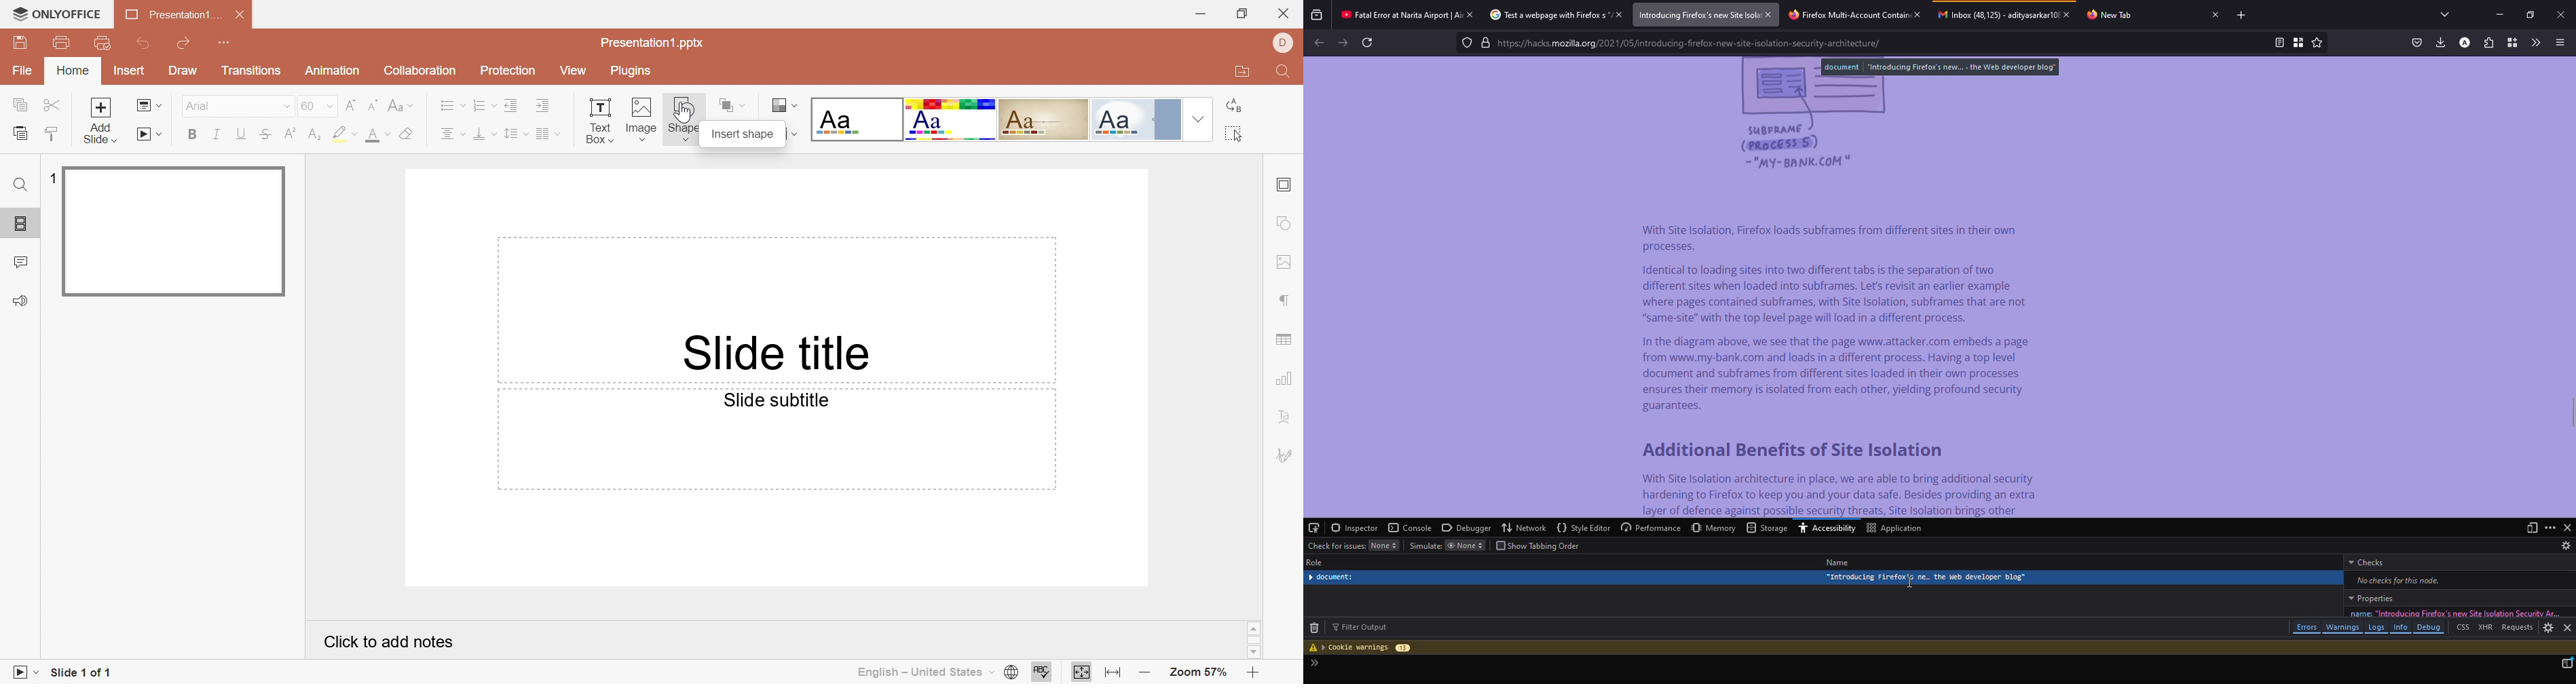 The height and width of the screenshot is (700, 2576). I want to click on Transitions, so click(252, 70).